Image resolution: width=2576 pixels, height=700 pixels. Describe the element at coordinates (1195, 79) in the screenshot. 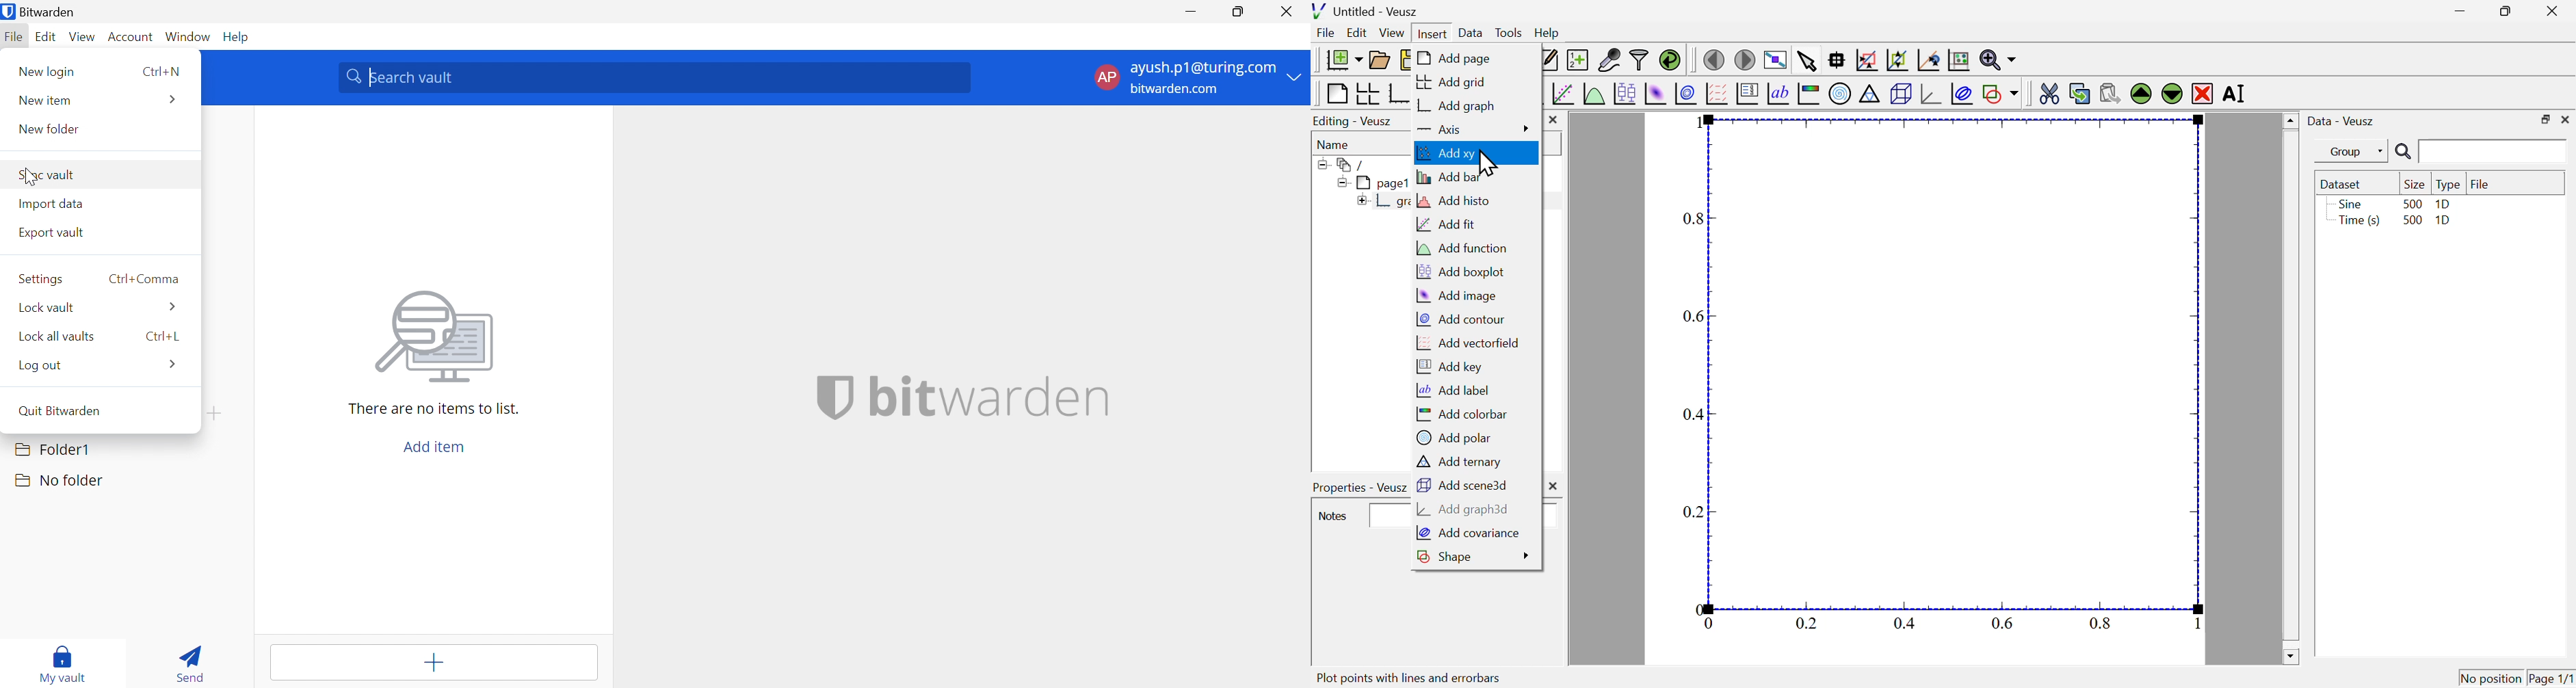

I see `Account Options Drop Down` at that location.